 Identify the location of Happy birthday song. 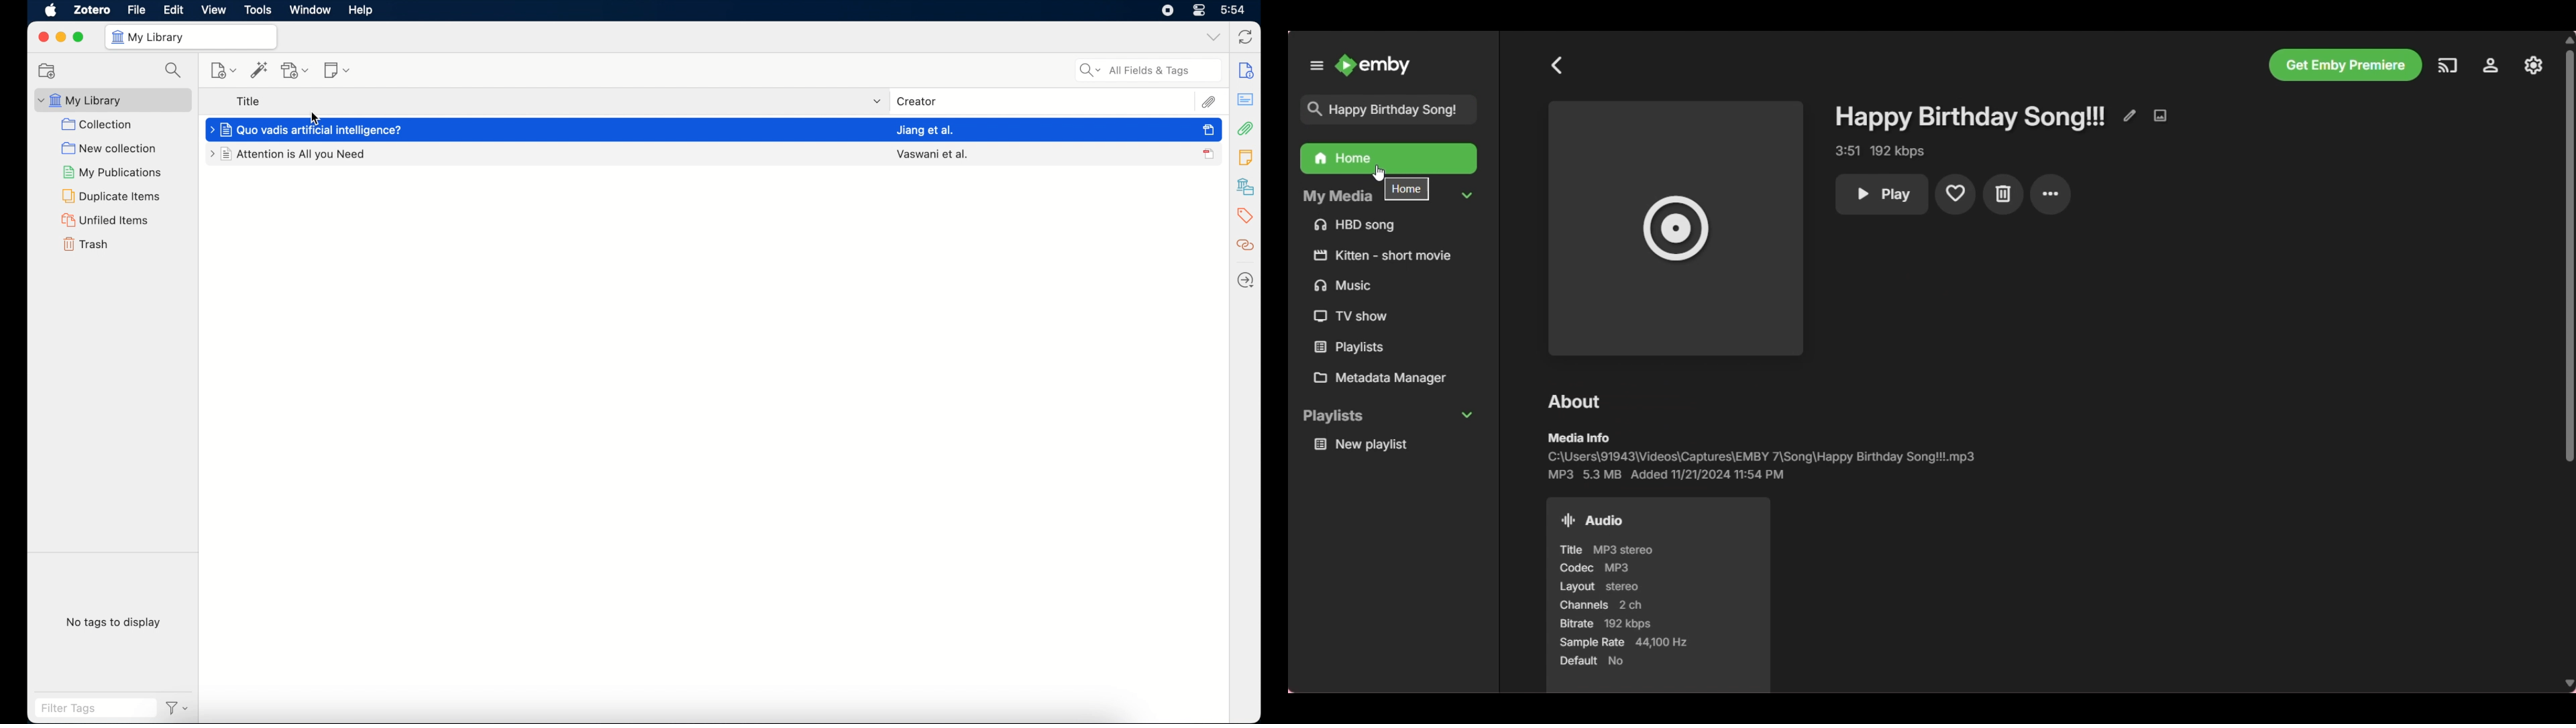
(1384, 109).